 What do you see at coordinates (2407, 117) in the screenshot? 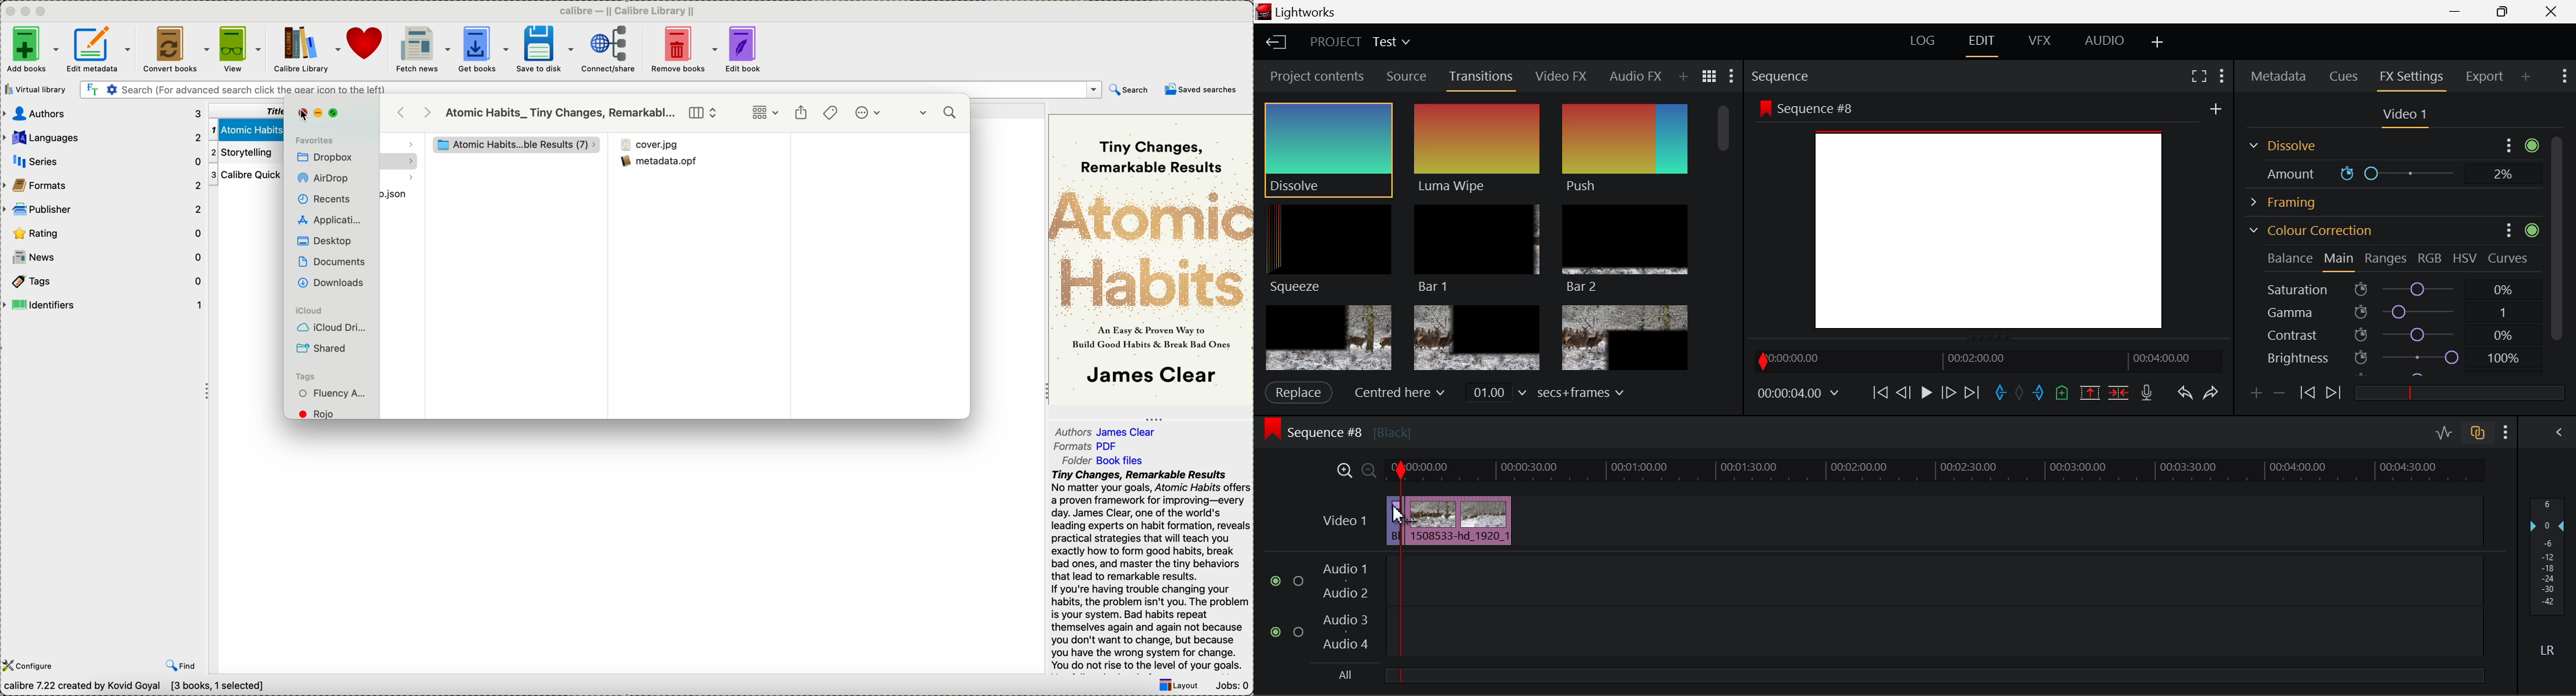
I see `Video 1 Settings` at bounding box center [2407, 117].